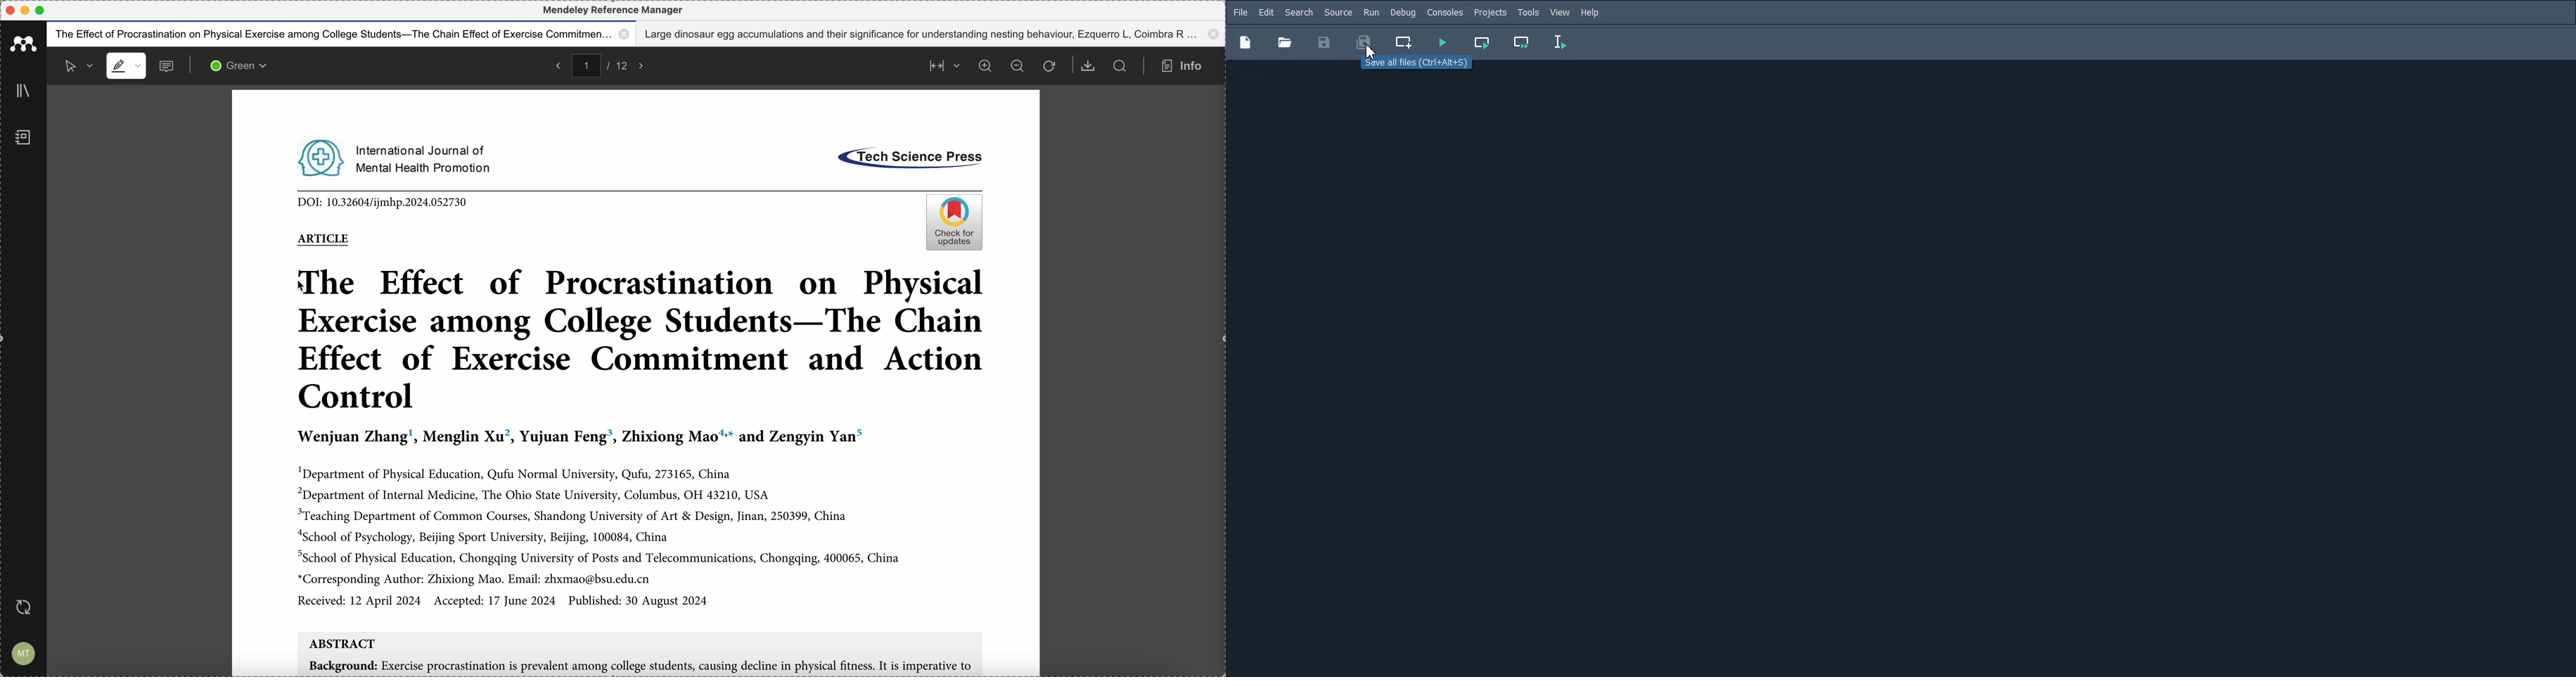 This screenshot has height=700, width=2576. What do you see at coordinates (639, 383) in the screenshot?
I see `pdf opened` at bounding box center [639, 383].